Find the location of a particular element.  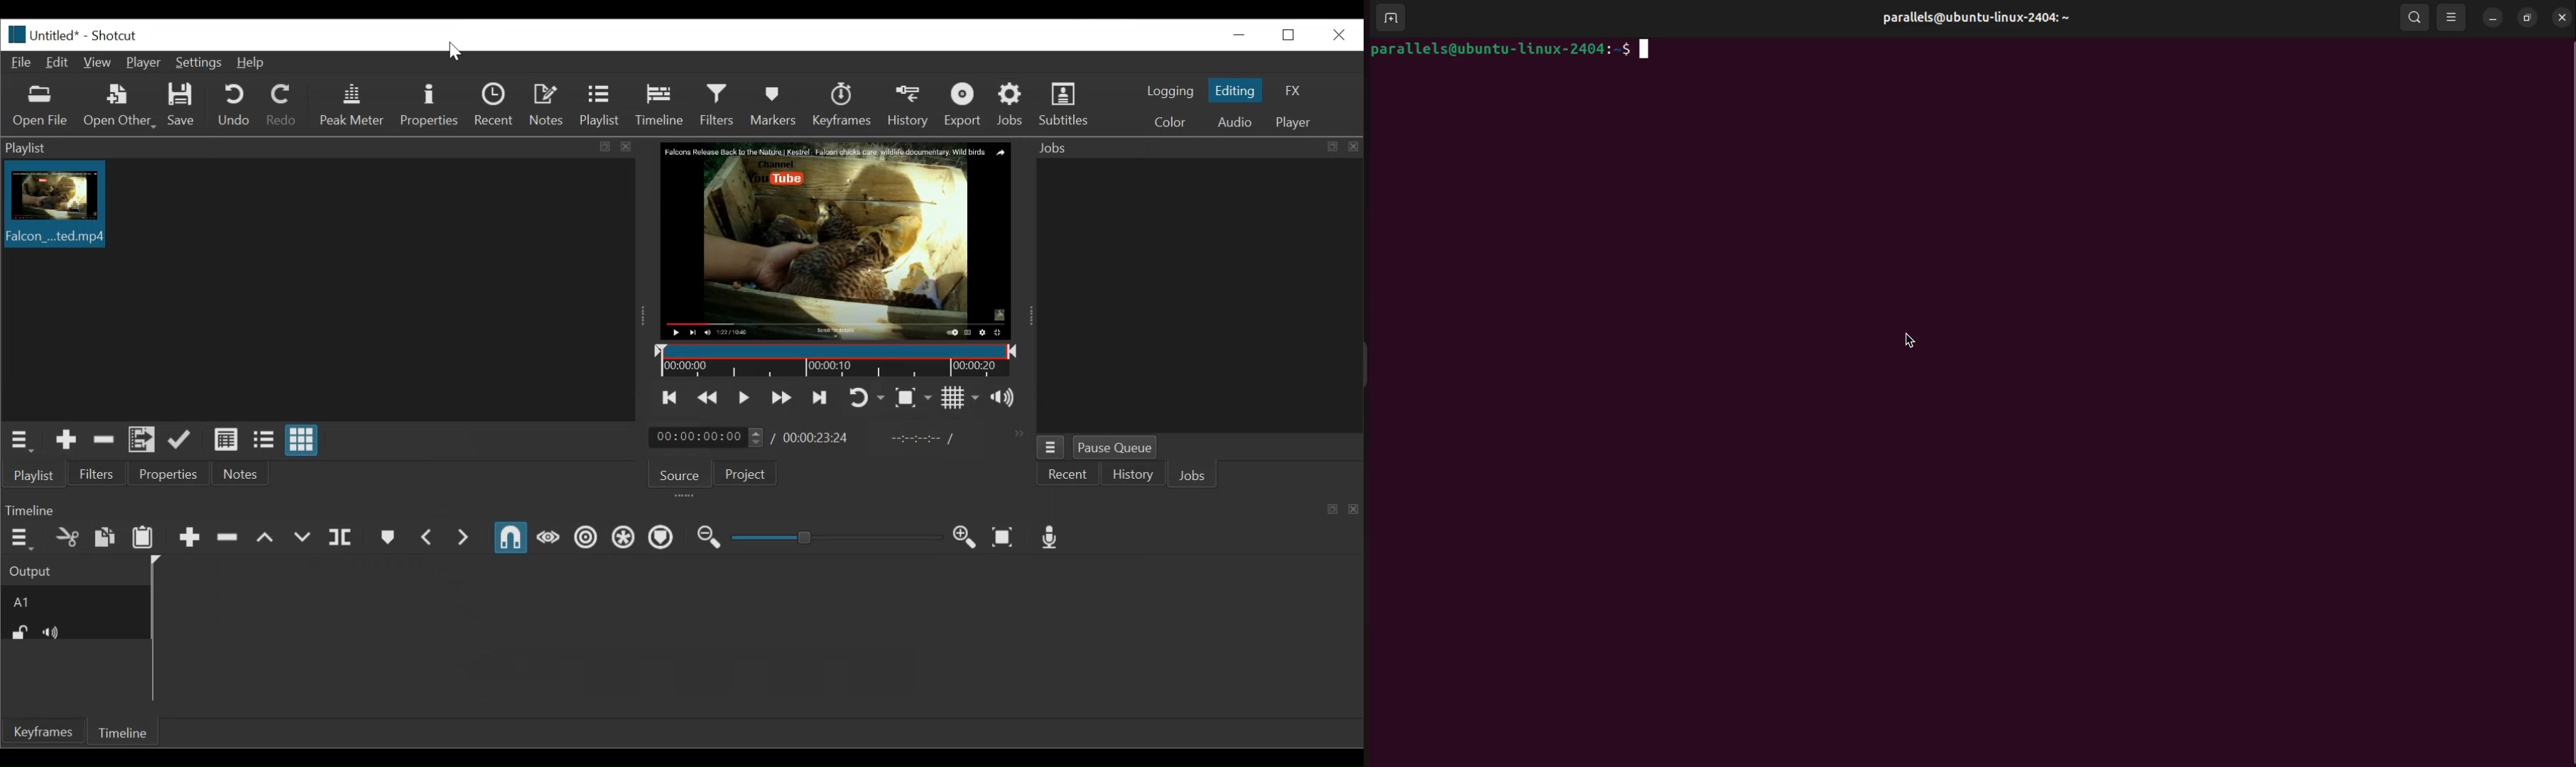

Append is located at coordinates (187, 540).